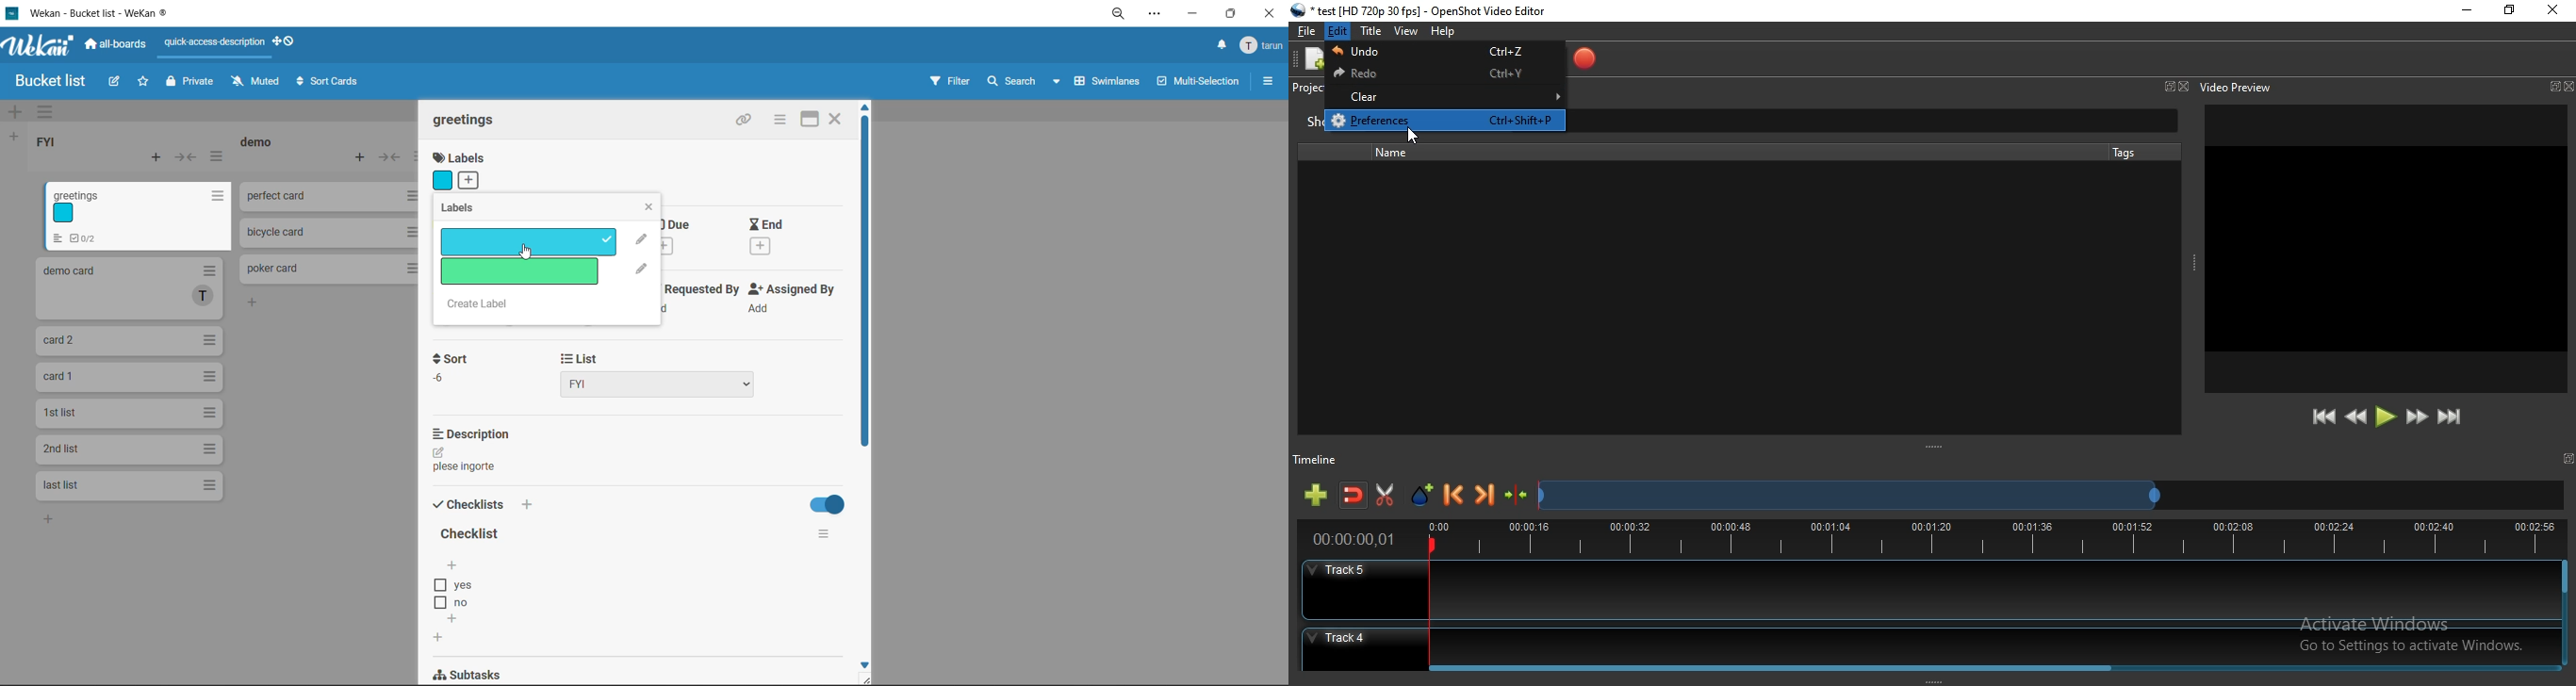 The image size is (2576, 700). I want to click on tags, so click(2124, 152).